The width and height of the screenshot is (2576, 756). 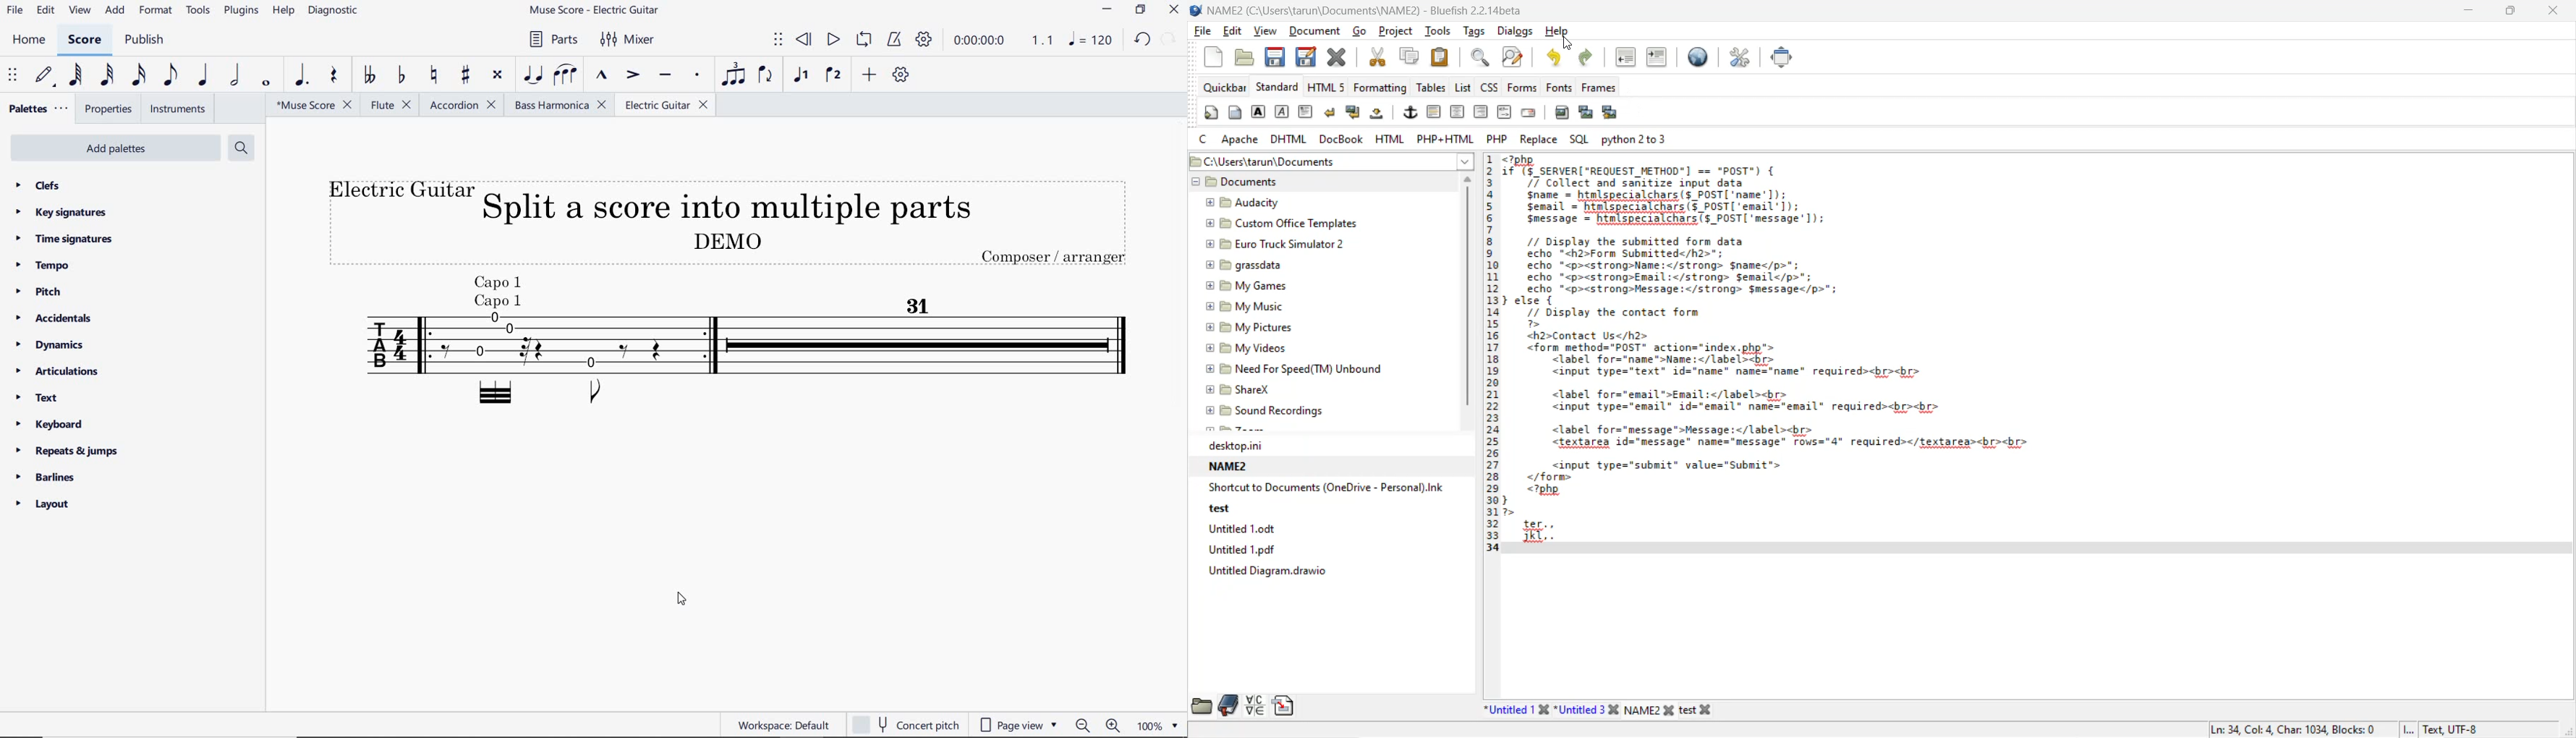 What do you see at coordinates (1327, 87) in the screenshot?
I see `html 5` at bounding box center [1327, 87].